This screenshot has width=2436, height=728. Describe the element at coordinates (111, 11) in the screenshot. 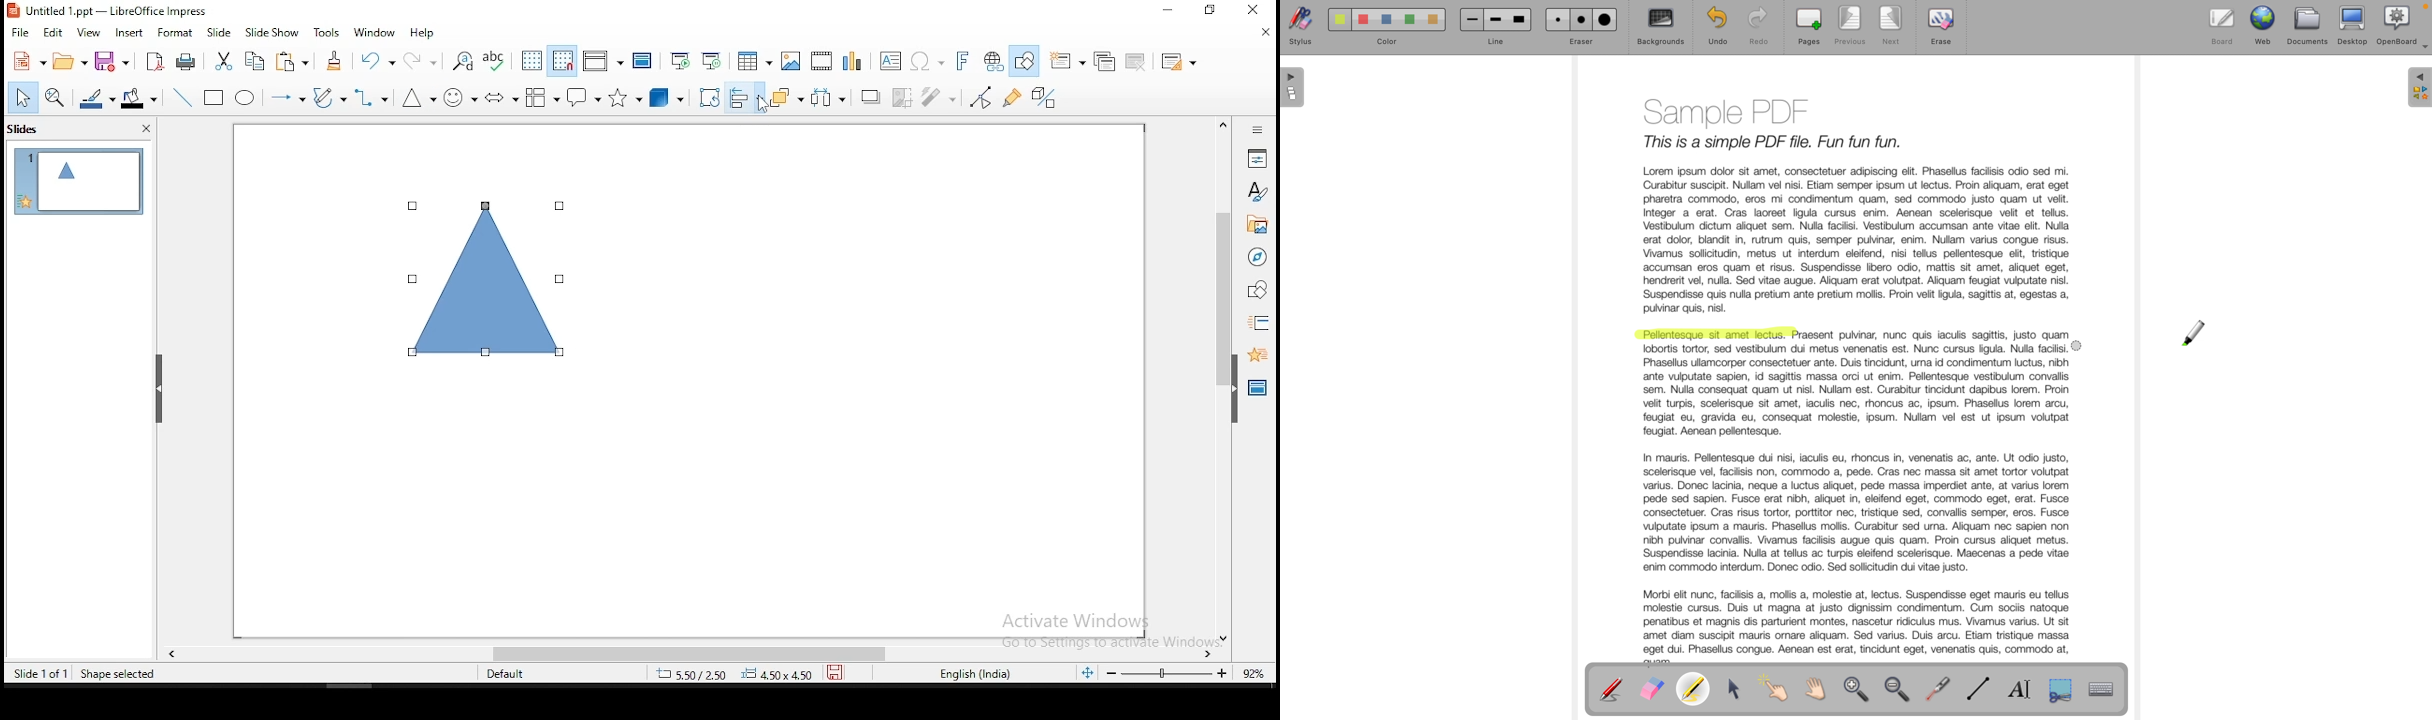

I see `icon and file name` at that location.